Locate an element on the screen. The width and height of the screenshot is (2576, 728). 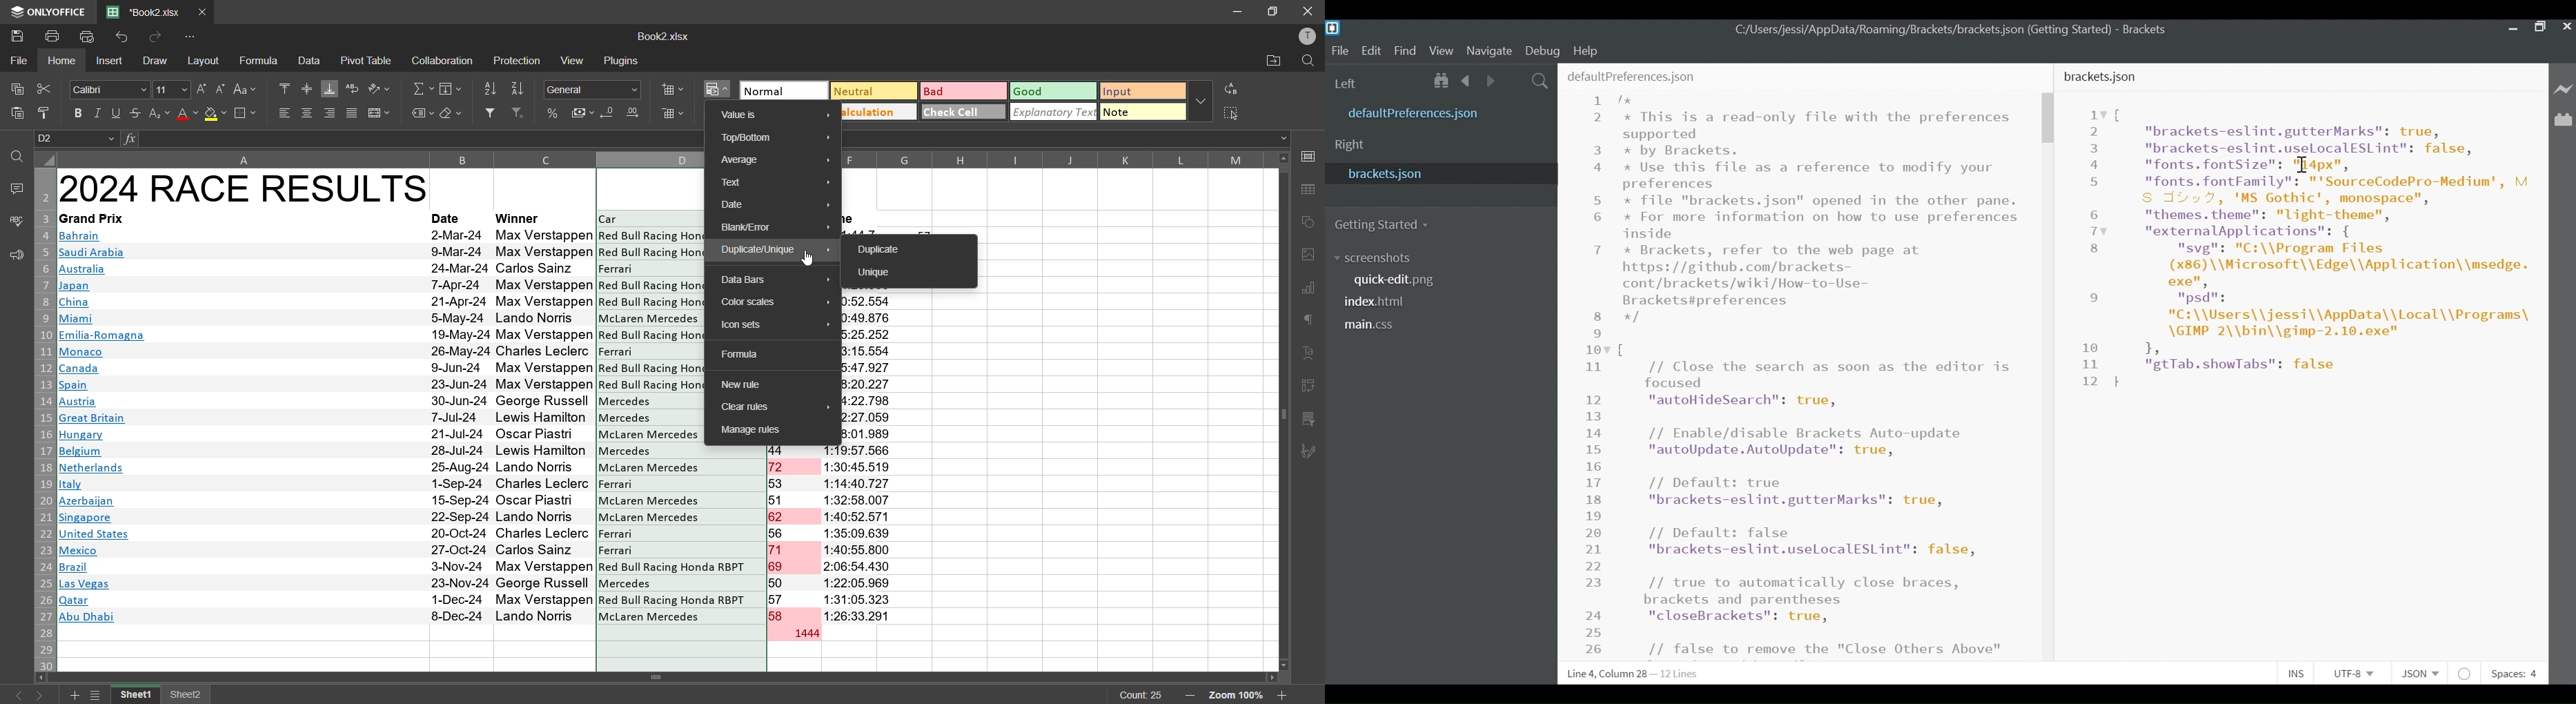
summation is located at coordinates (423, 89).